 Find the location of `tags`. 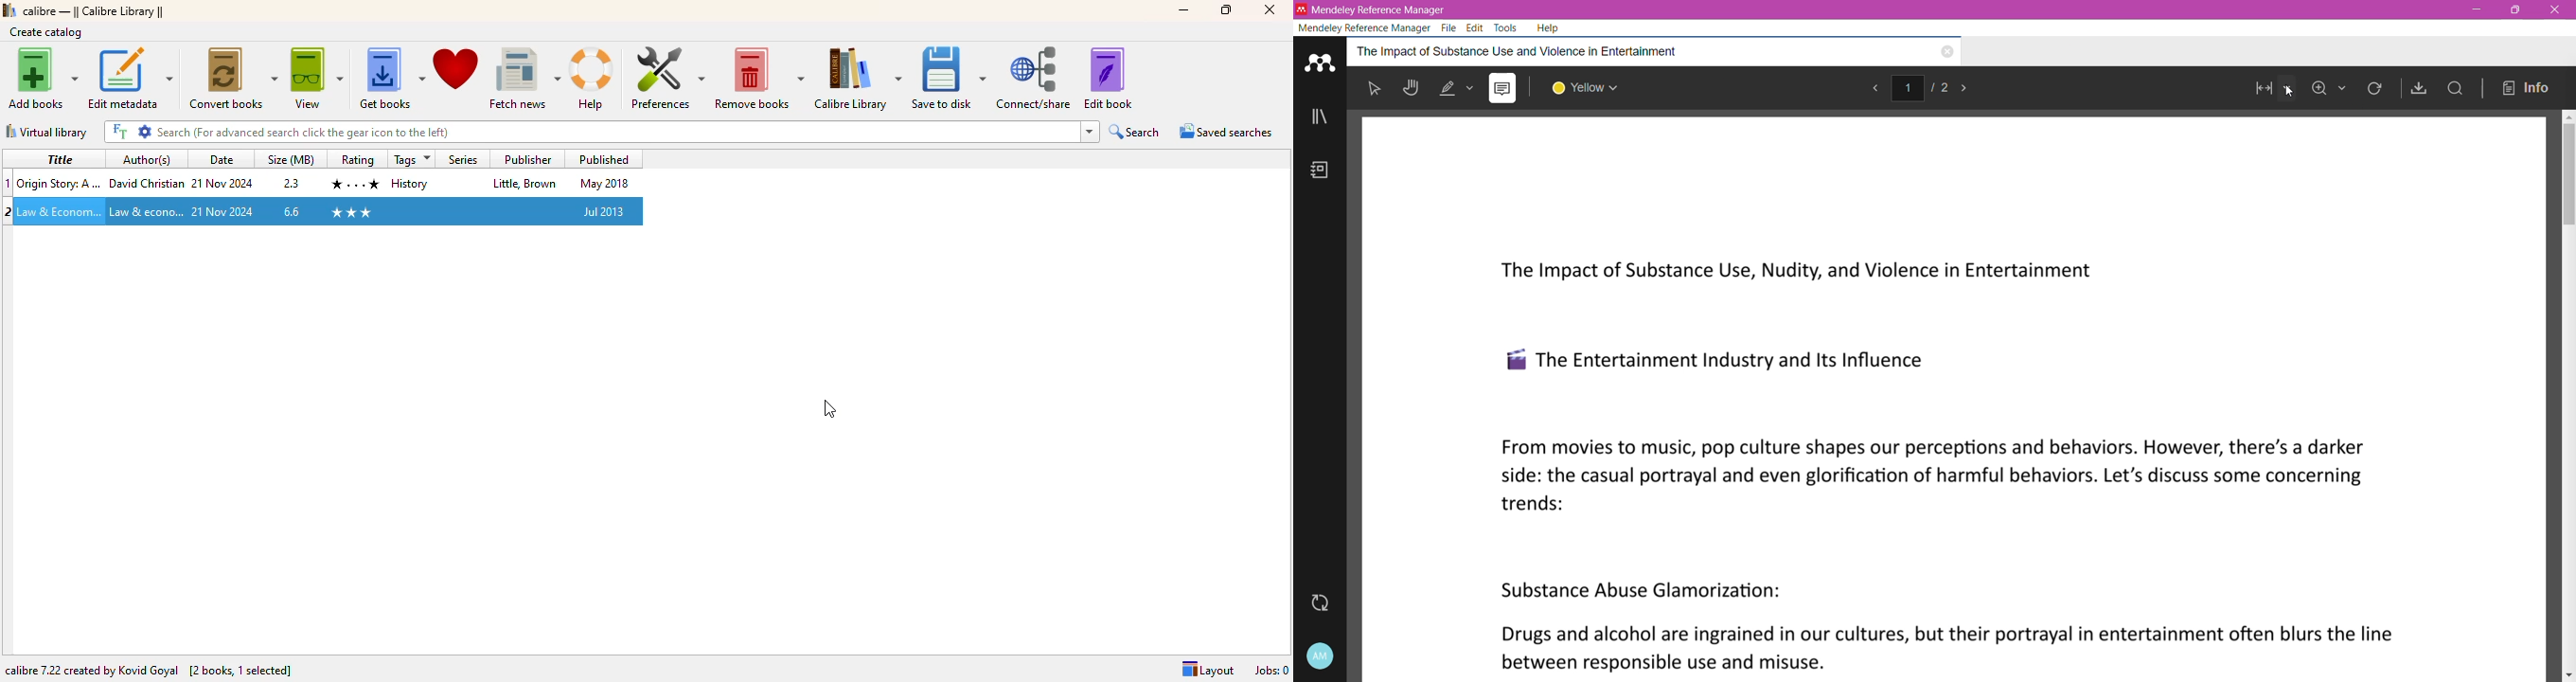

tags is located at coordinates (414, 159).